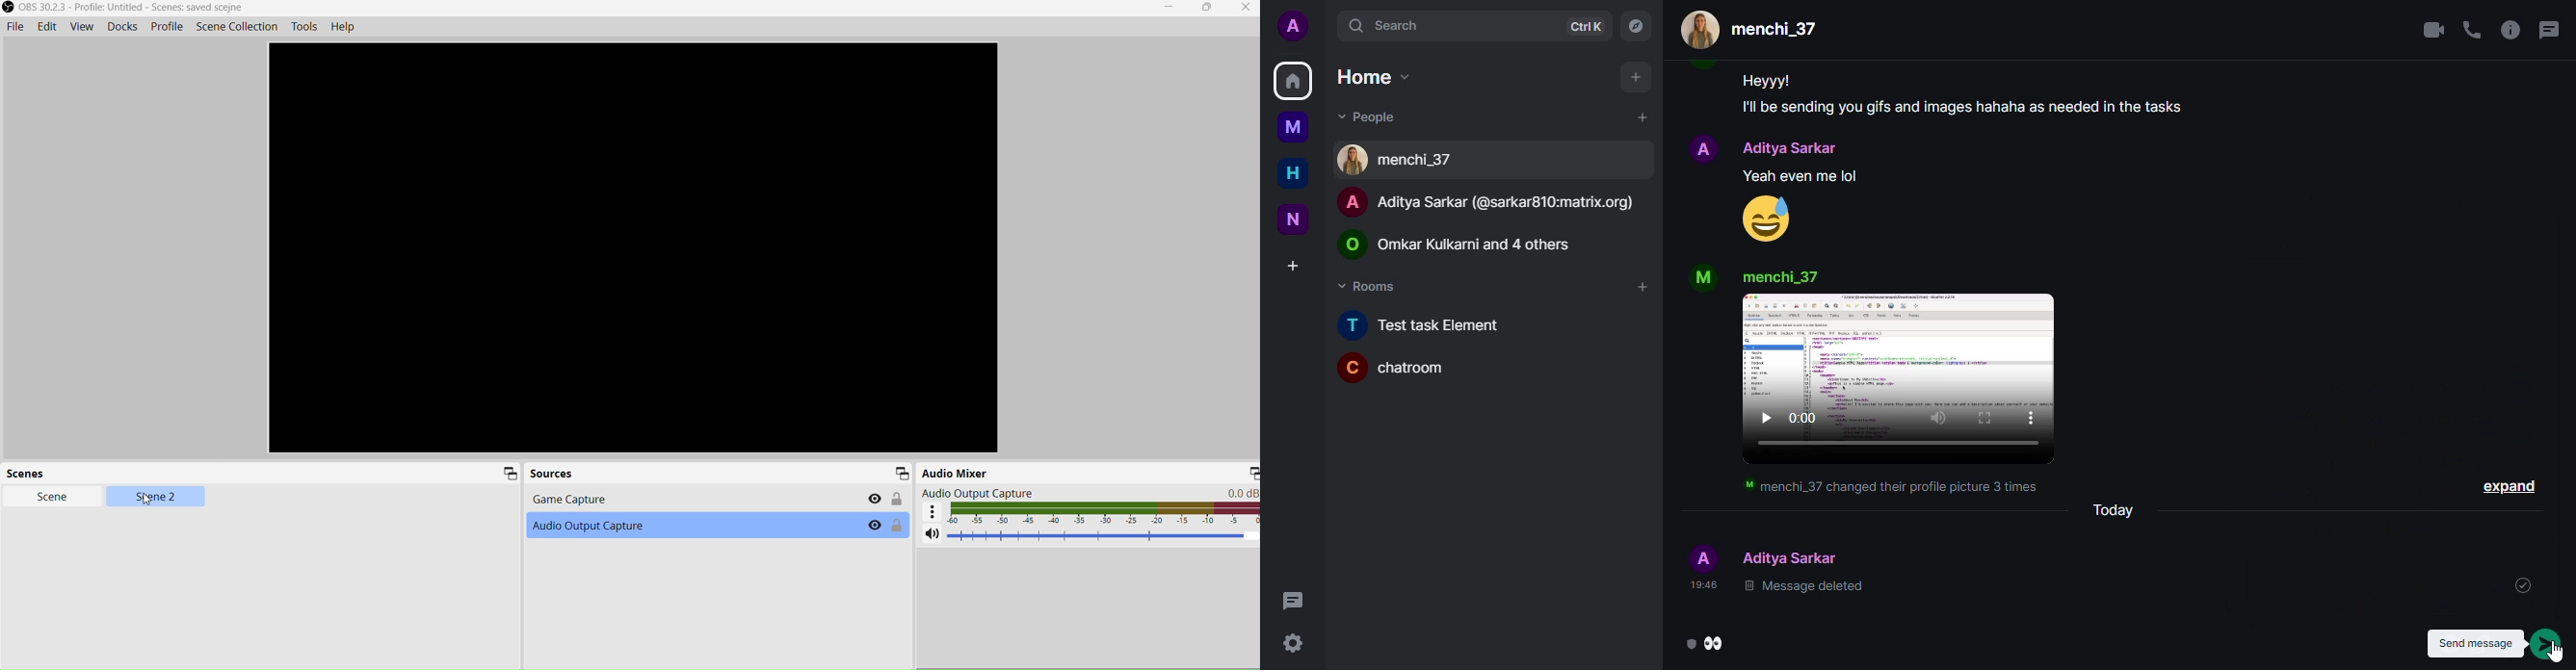 Image resolution: width=2576 pixels, height=672 pixels. What do you see at coordinates (2519, 584) in the screenshot?
I see `verify` at bounding box center [2519, 584].